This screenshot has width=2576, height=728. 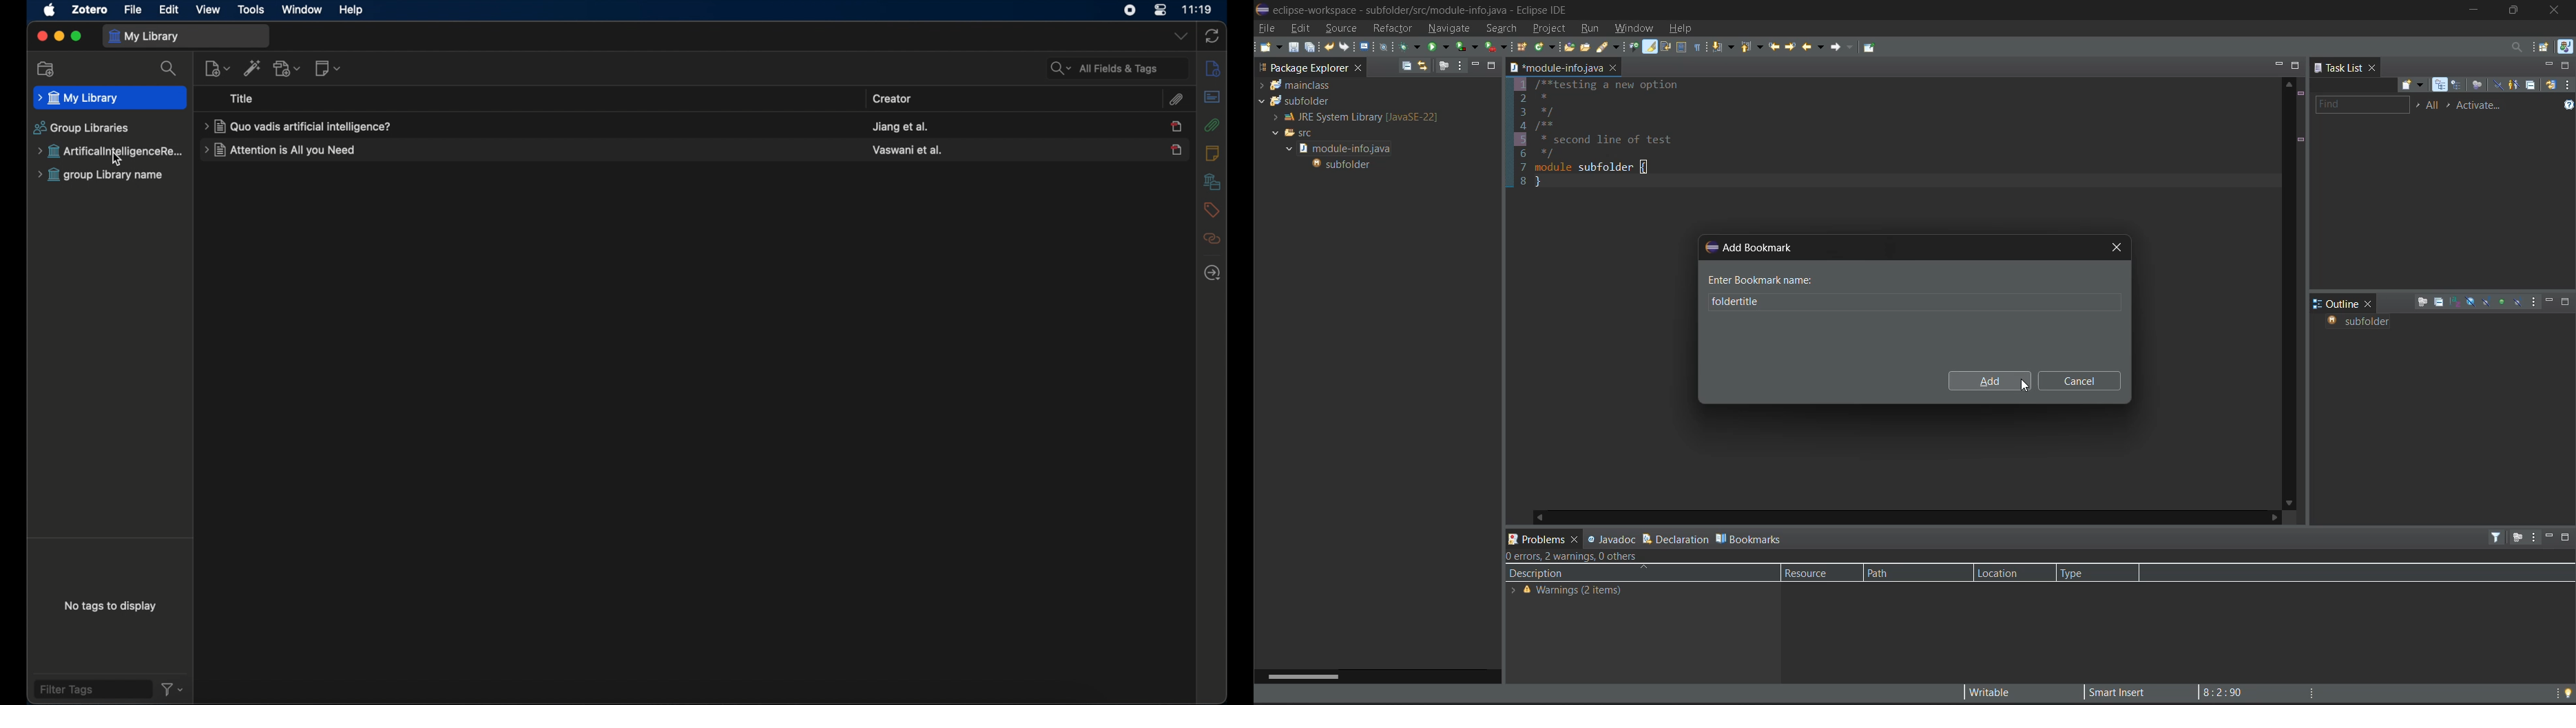 I want to click on module-info.java, so click(x=1347, y=147).